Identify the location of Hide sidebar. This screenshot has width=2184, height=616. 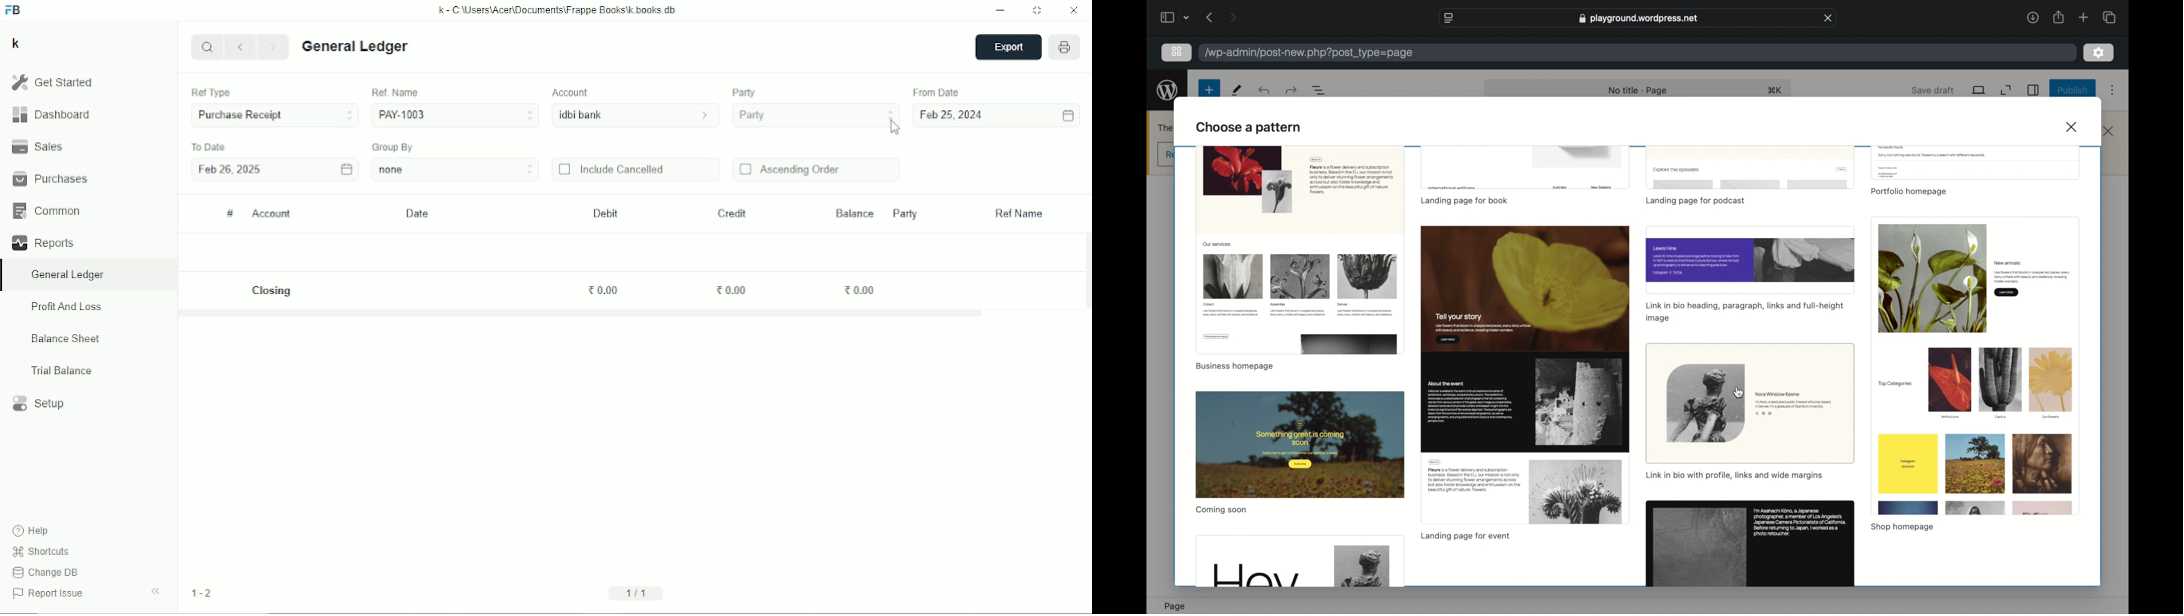
(156, 592).